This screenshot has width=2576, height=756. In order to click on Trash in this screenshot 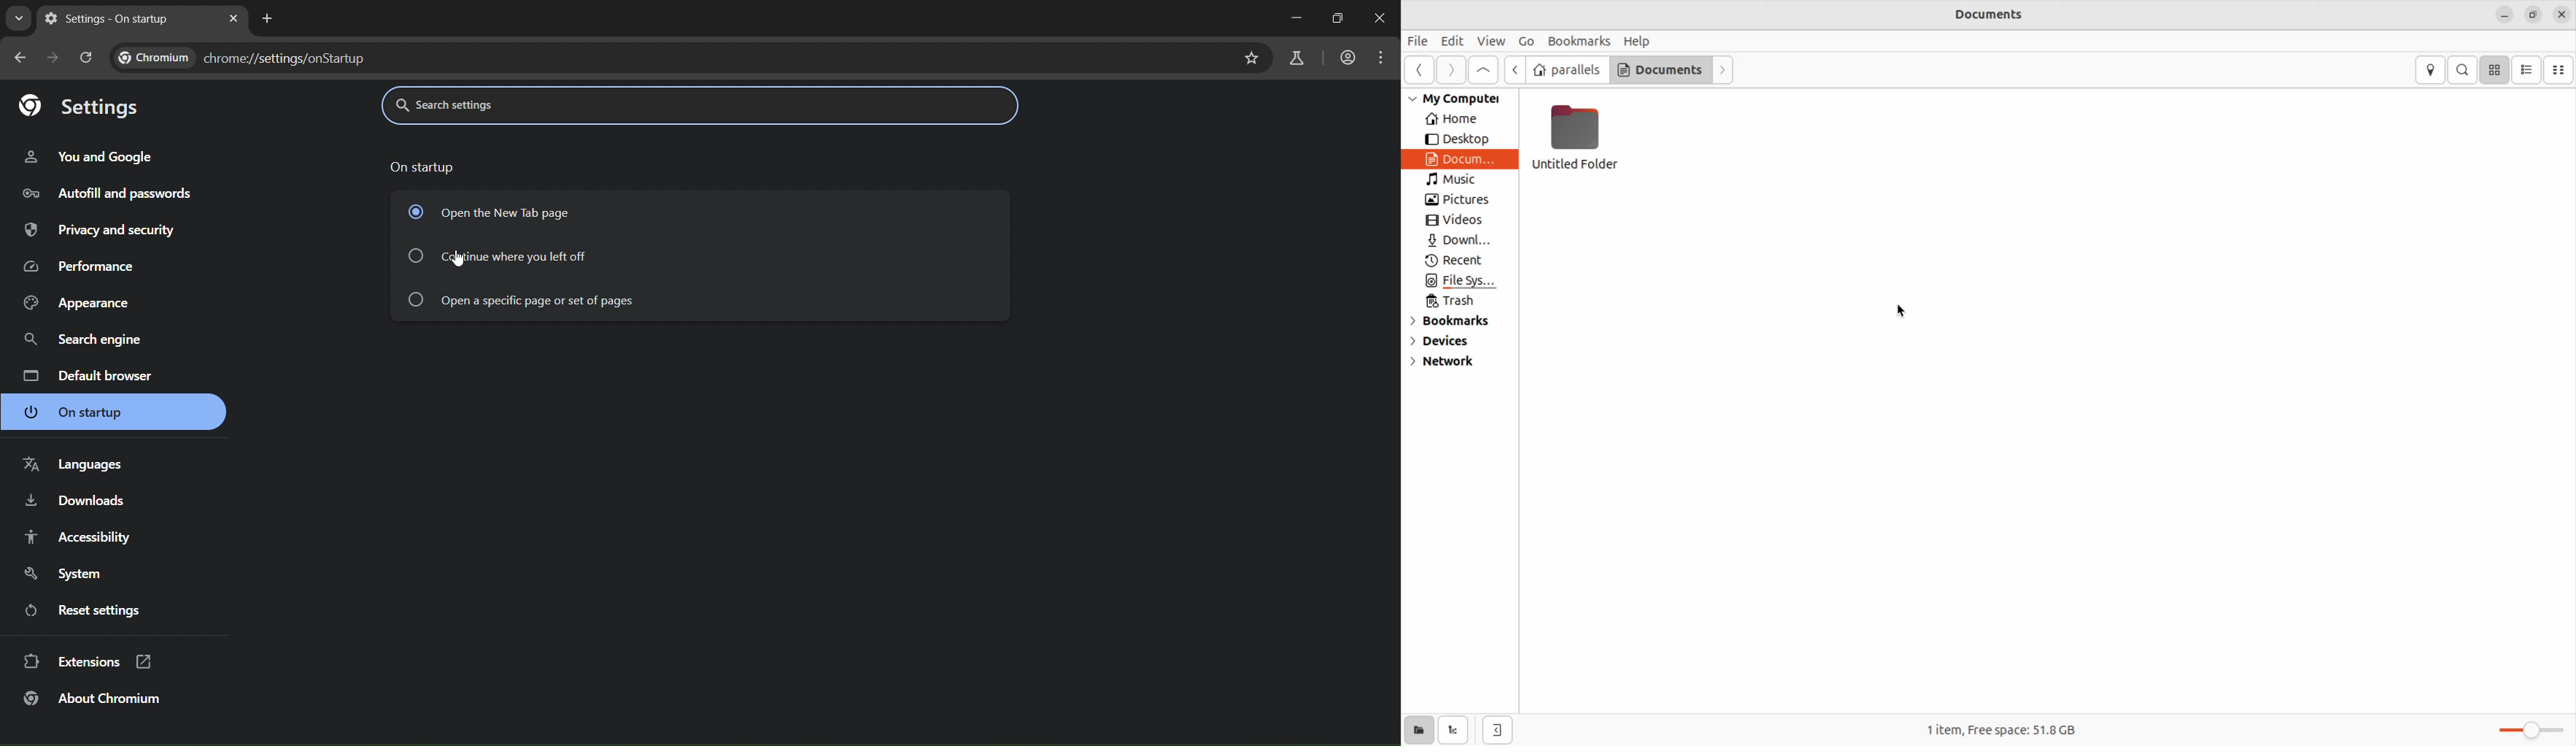, I will do `click(1449, 303)`.